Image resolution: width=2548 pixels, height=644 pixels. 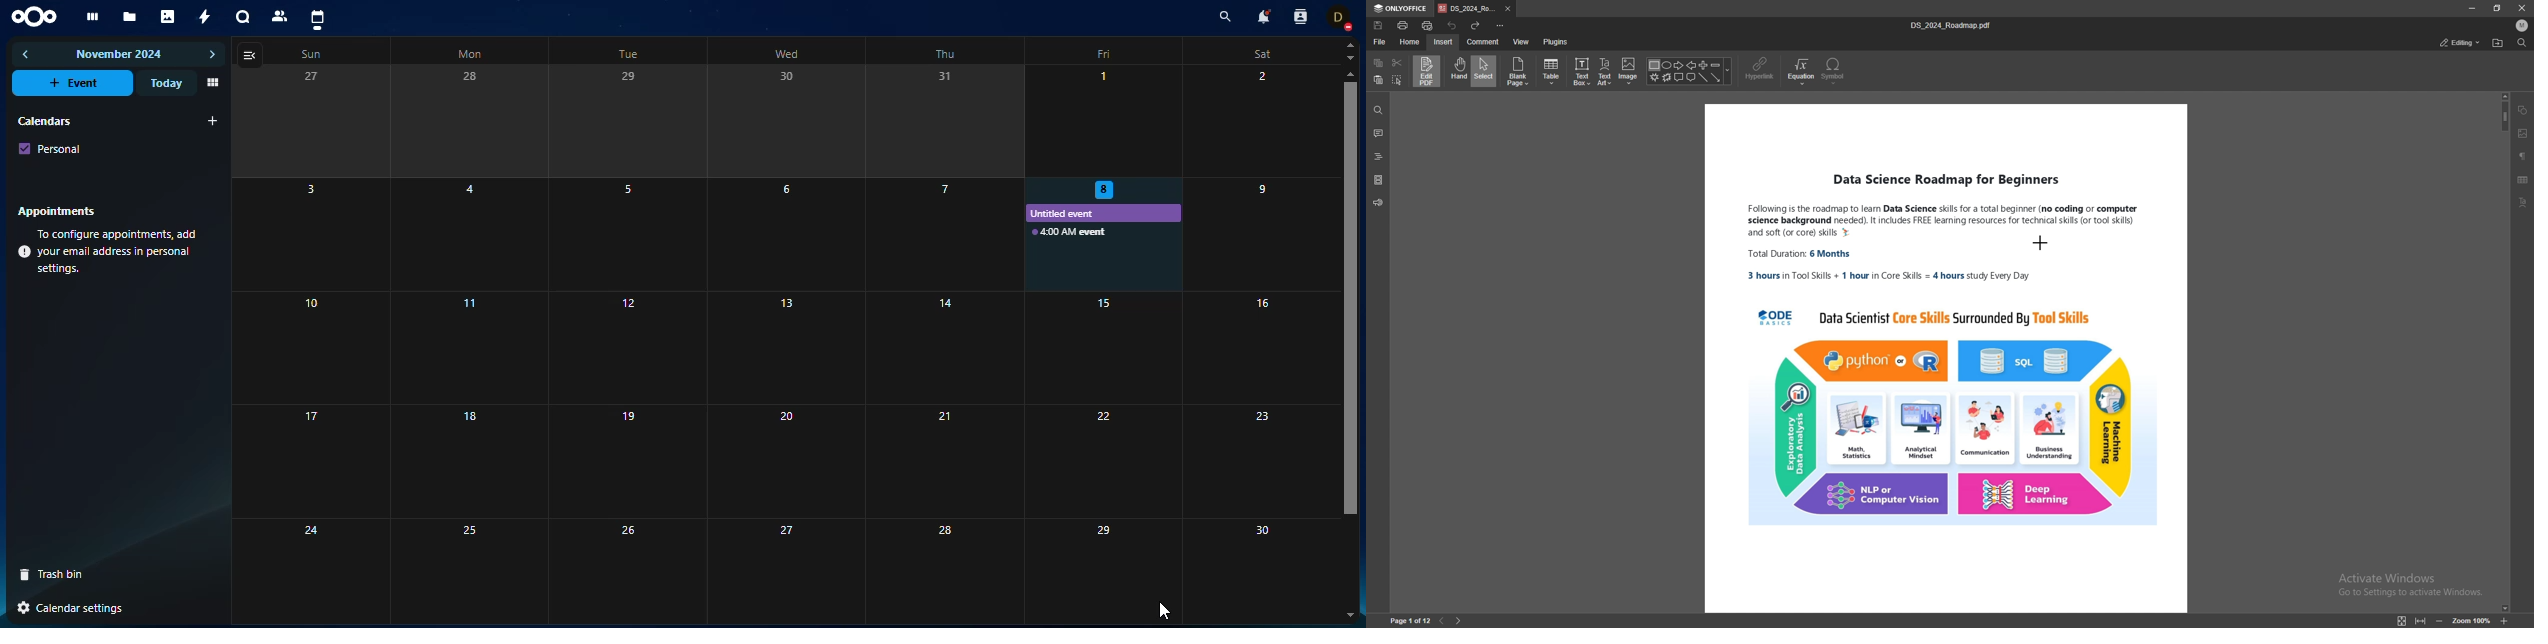 I want to click on edit pdf, so click(x=1427, y=71).